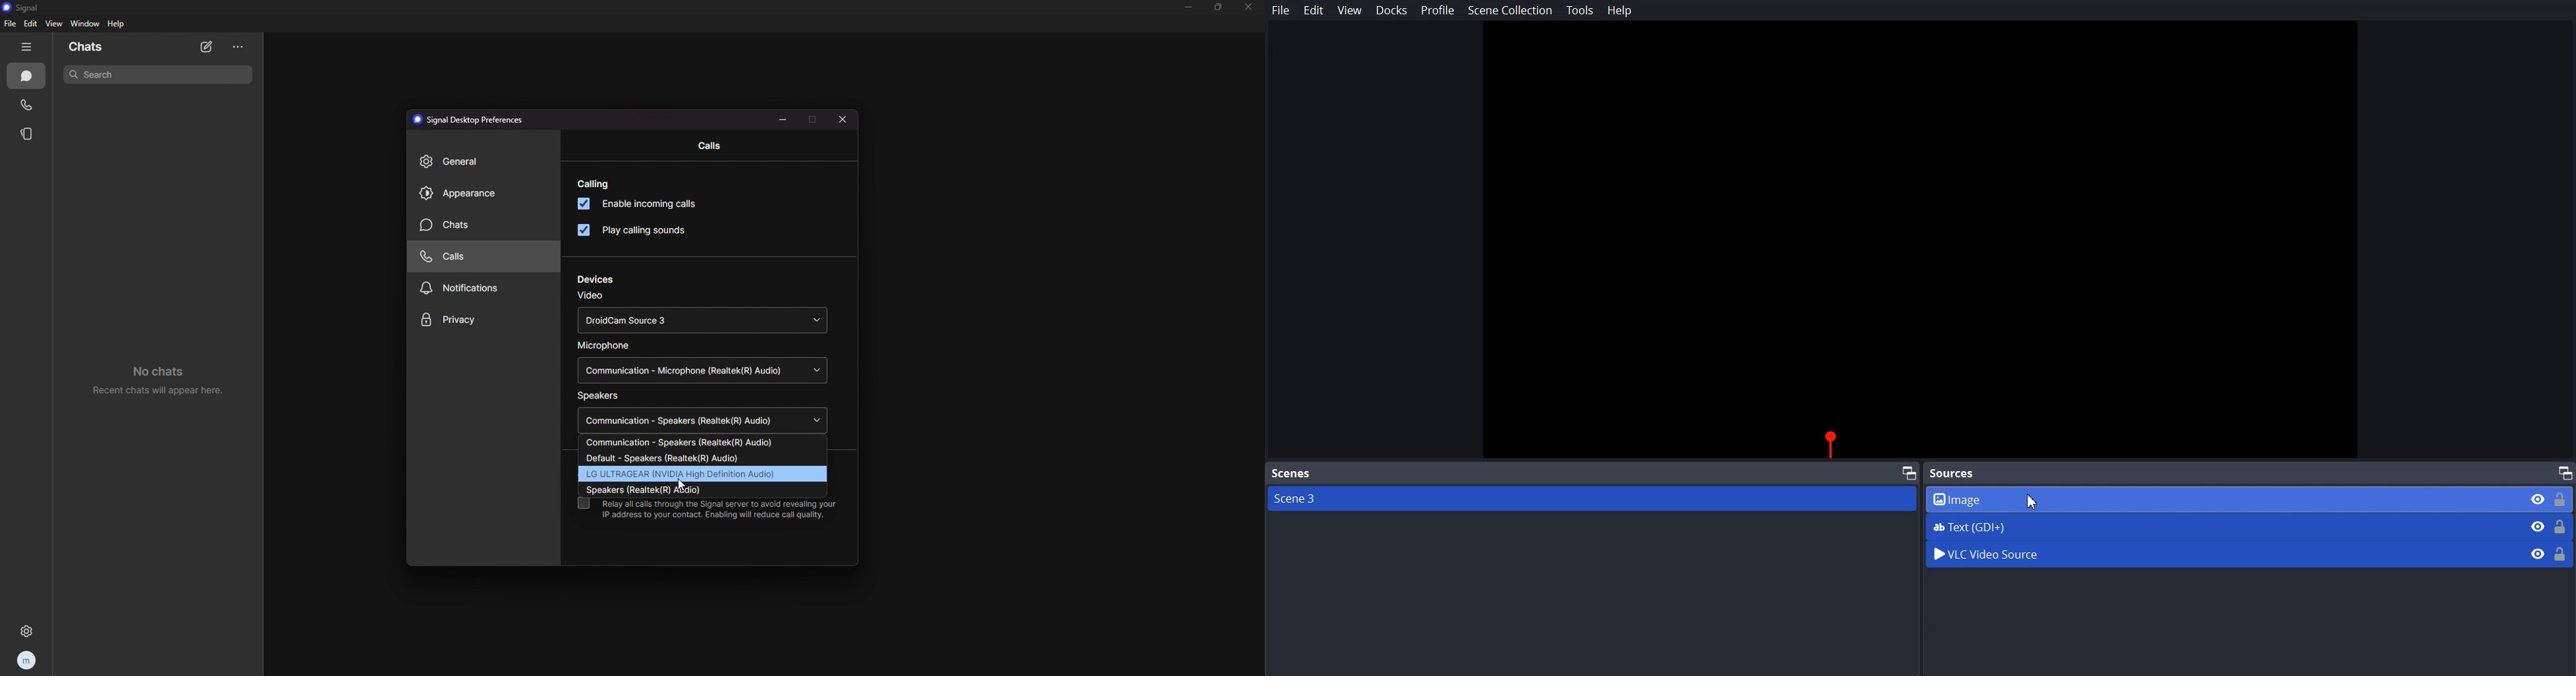 This screenshot has height=700, width=2576. What do you see at coordinates (1392, 10) in the screenshot?
I see `Docks` at bounding box center [1392, 10].